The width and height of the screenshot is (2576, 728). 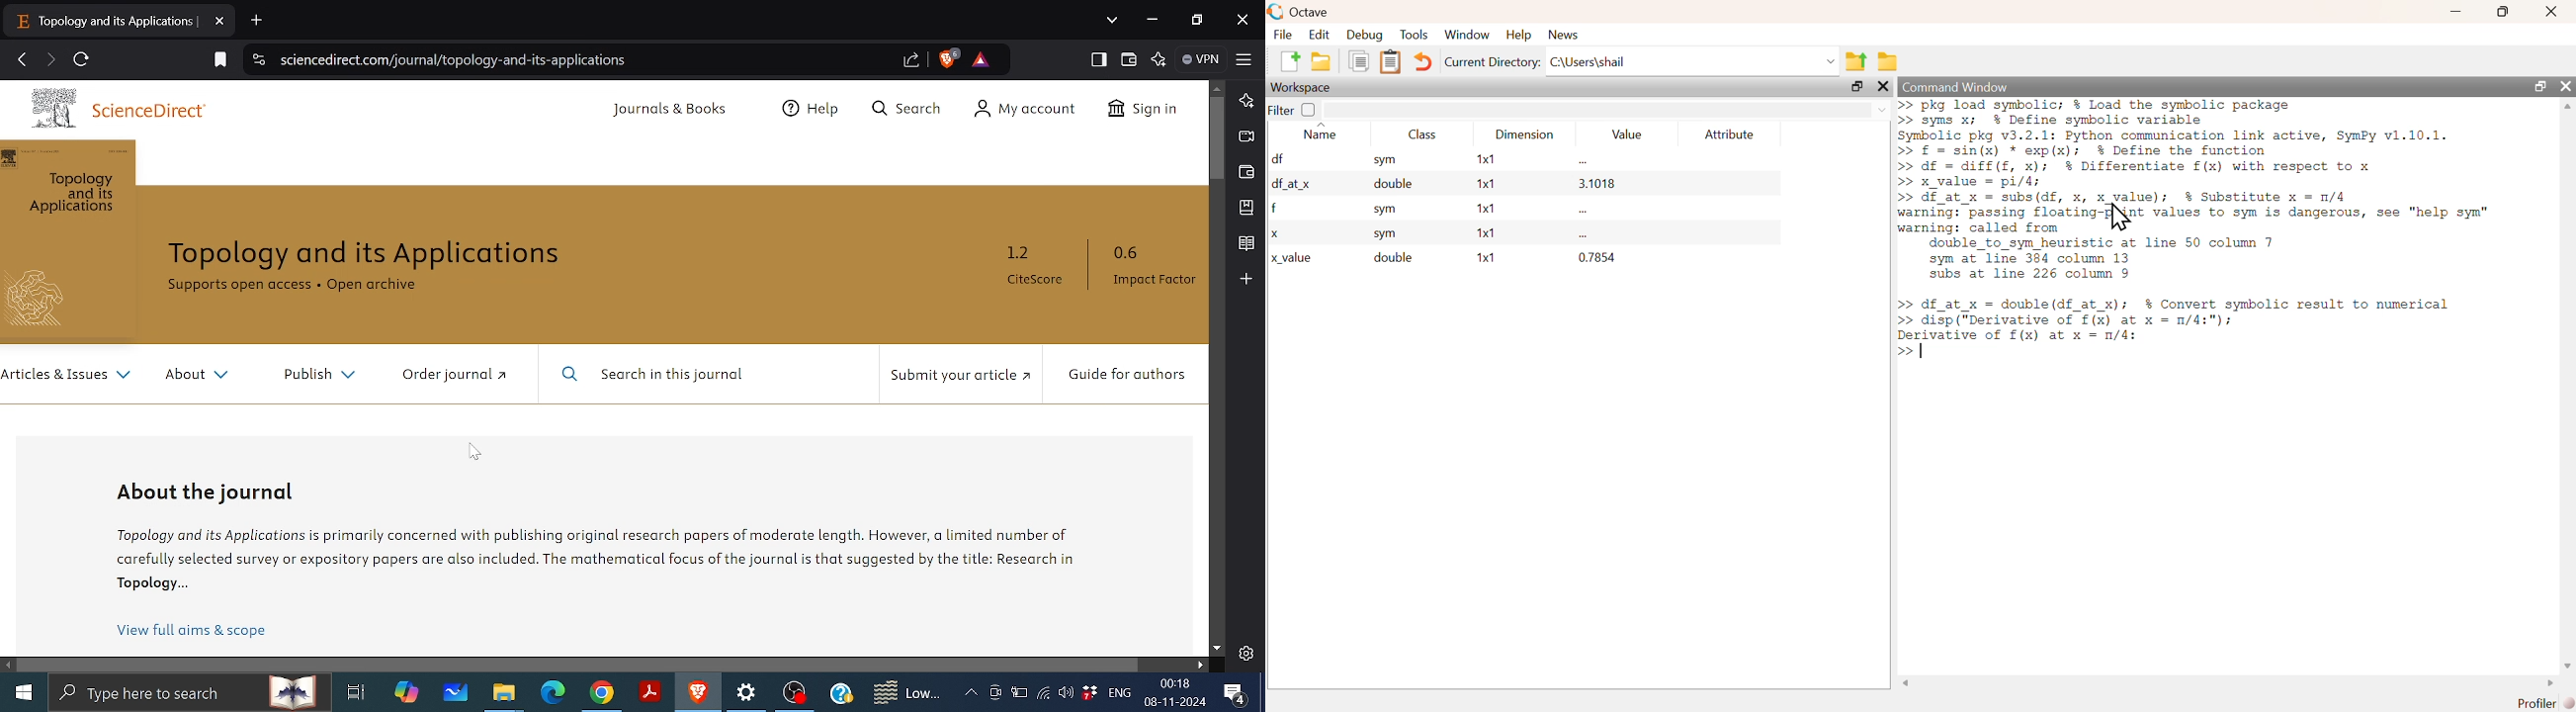 What do you see at coordinates (1492, 61) in the screenshot?
I see `Current Directory:` at bounding box center [1492, 61].